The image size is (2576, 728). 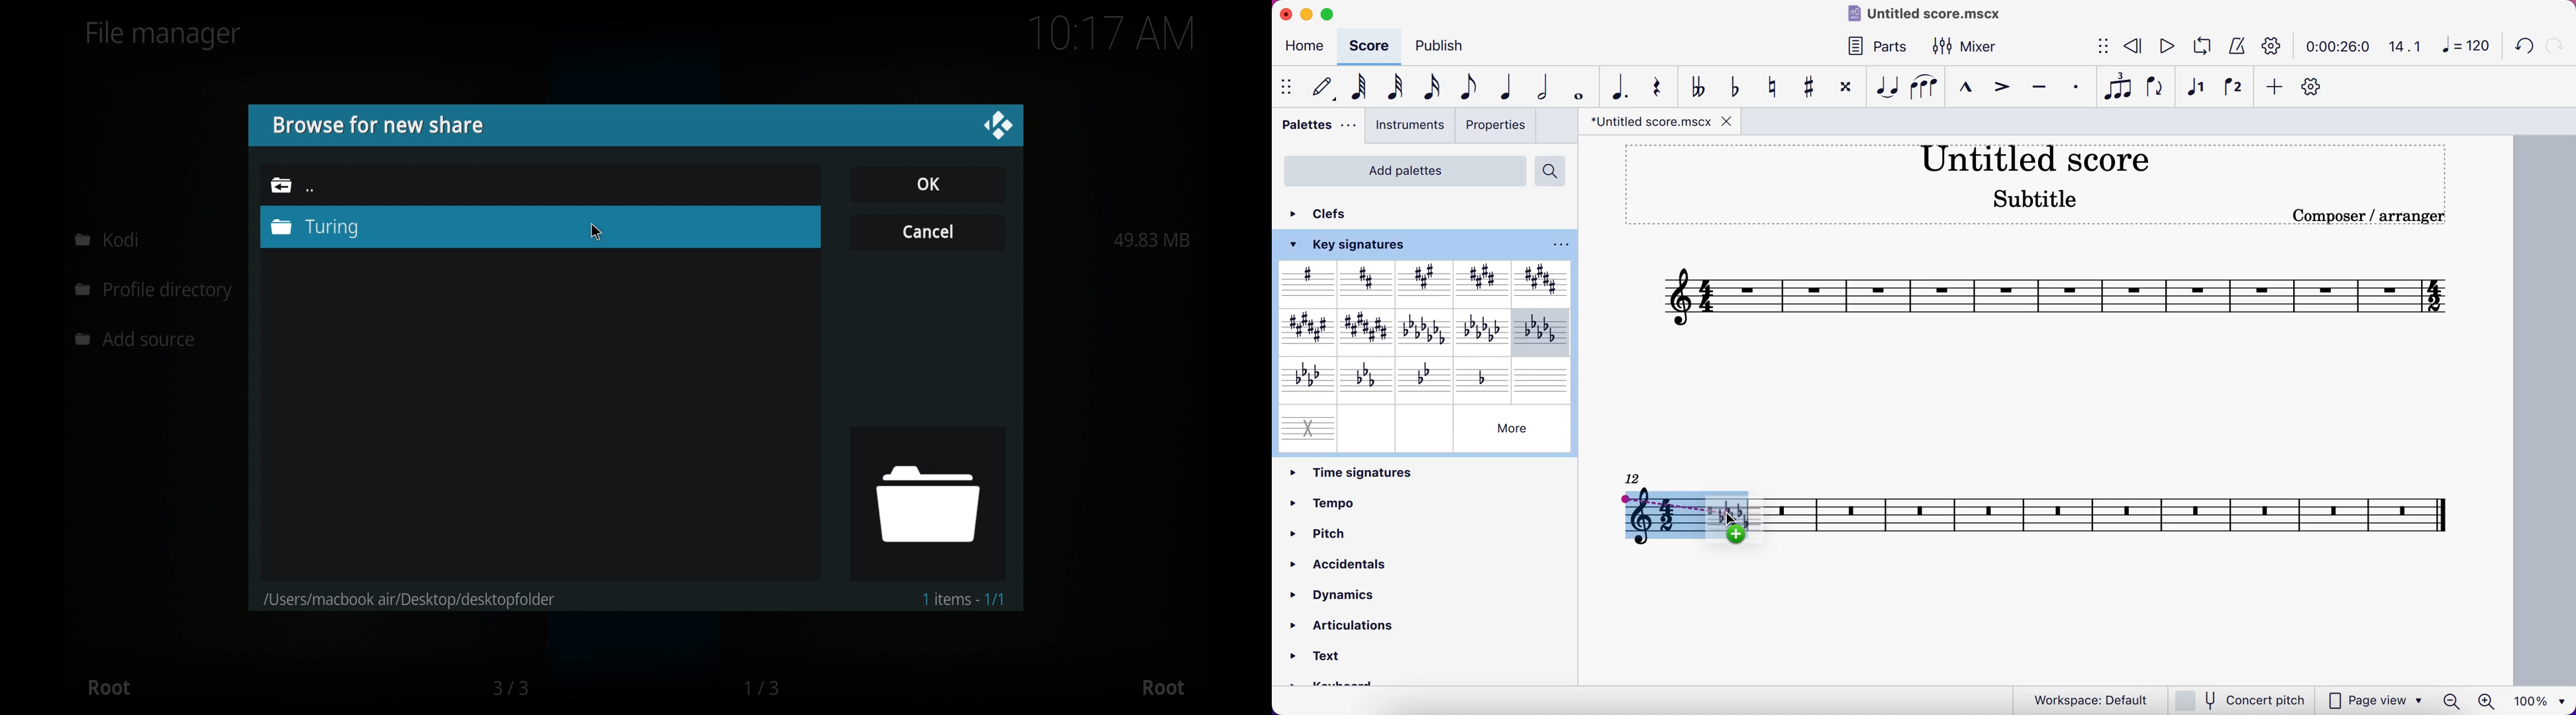 I want to click on metronome, so click(x=2235, y=46).